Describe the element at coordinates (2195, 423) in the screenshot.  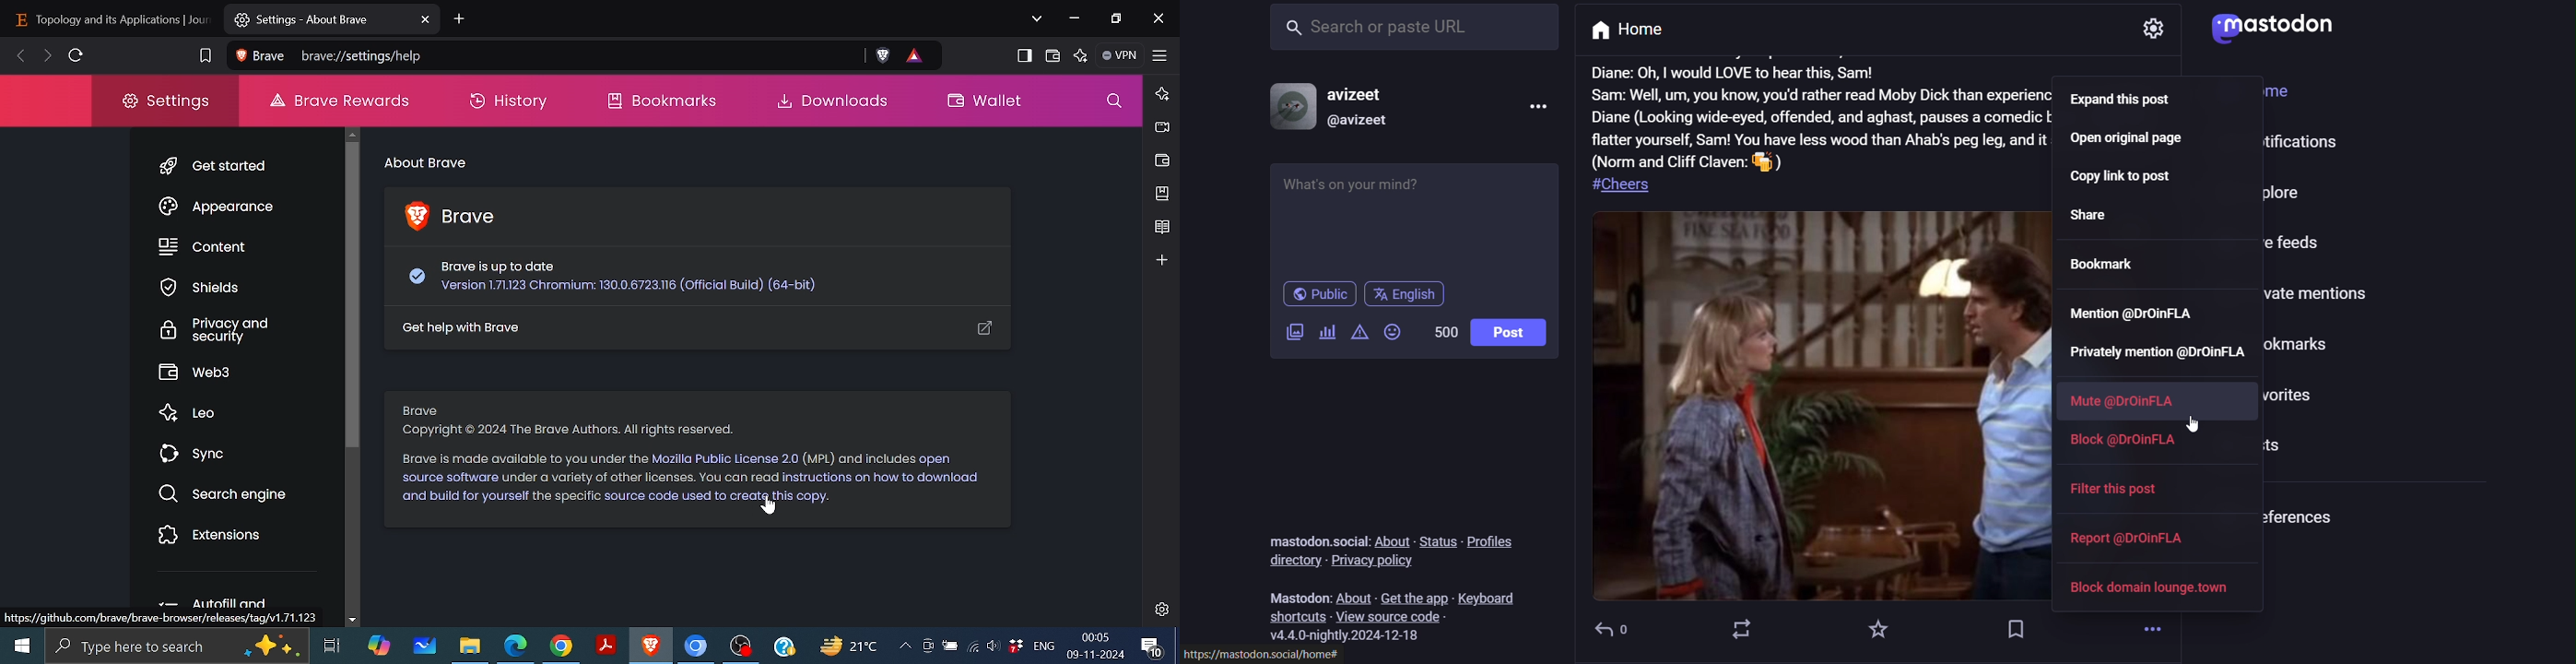
I see `cursor` at that location.